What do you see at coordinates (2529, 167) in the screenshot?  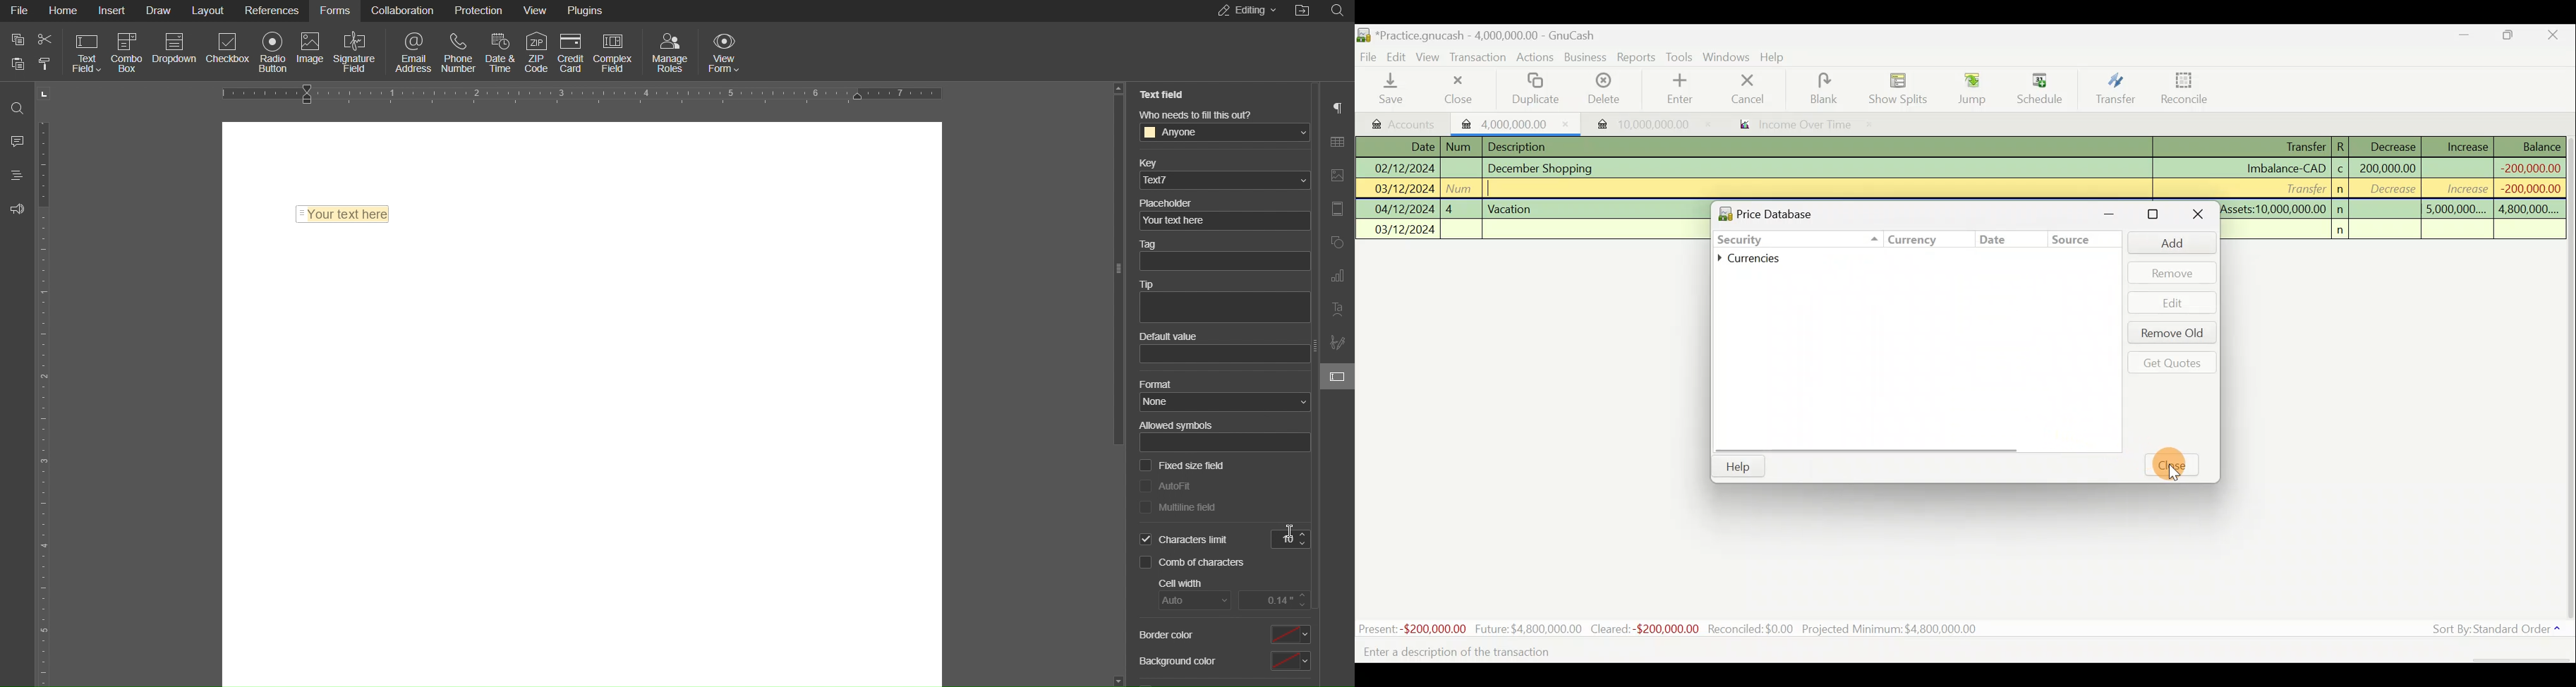 I see `-200,000,000` at bounding box center [2529, 167].